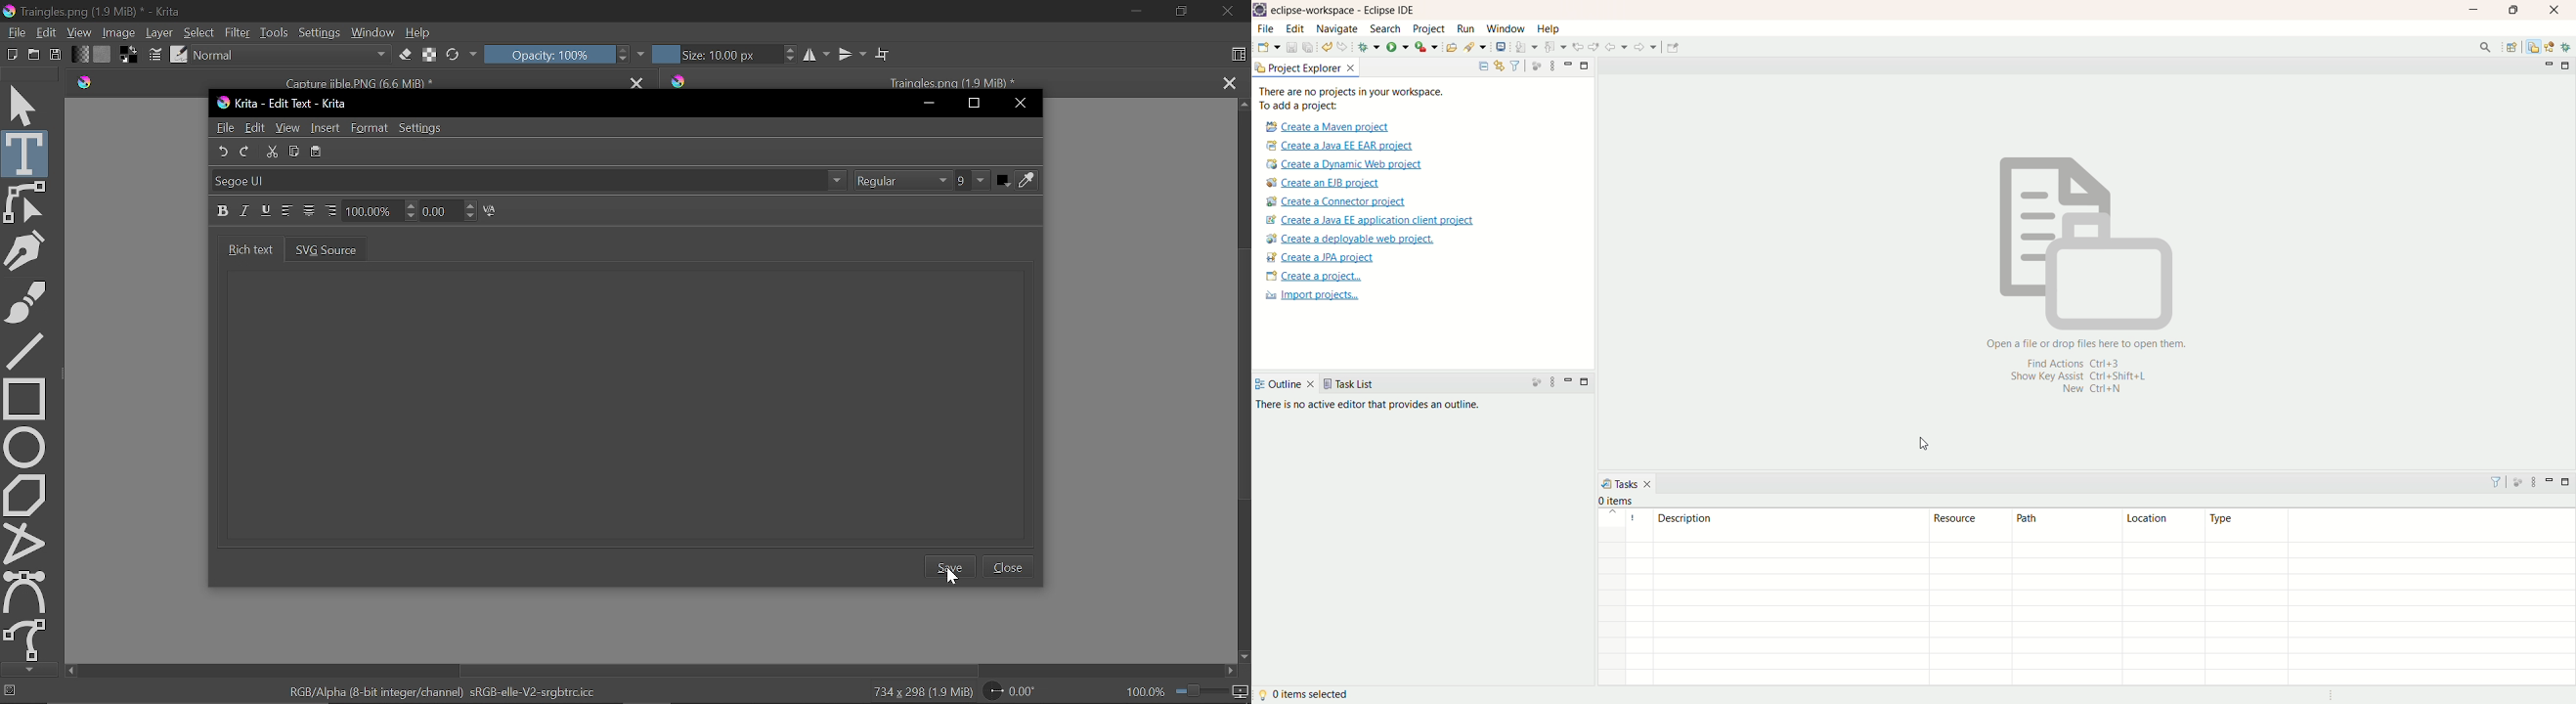 This screenshot has width=2576, height=728. I want to click on Font color, so click(1019, 184).